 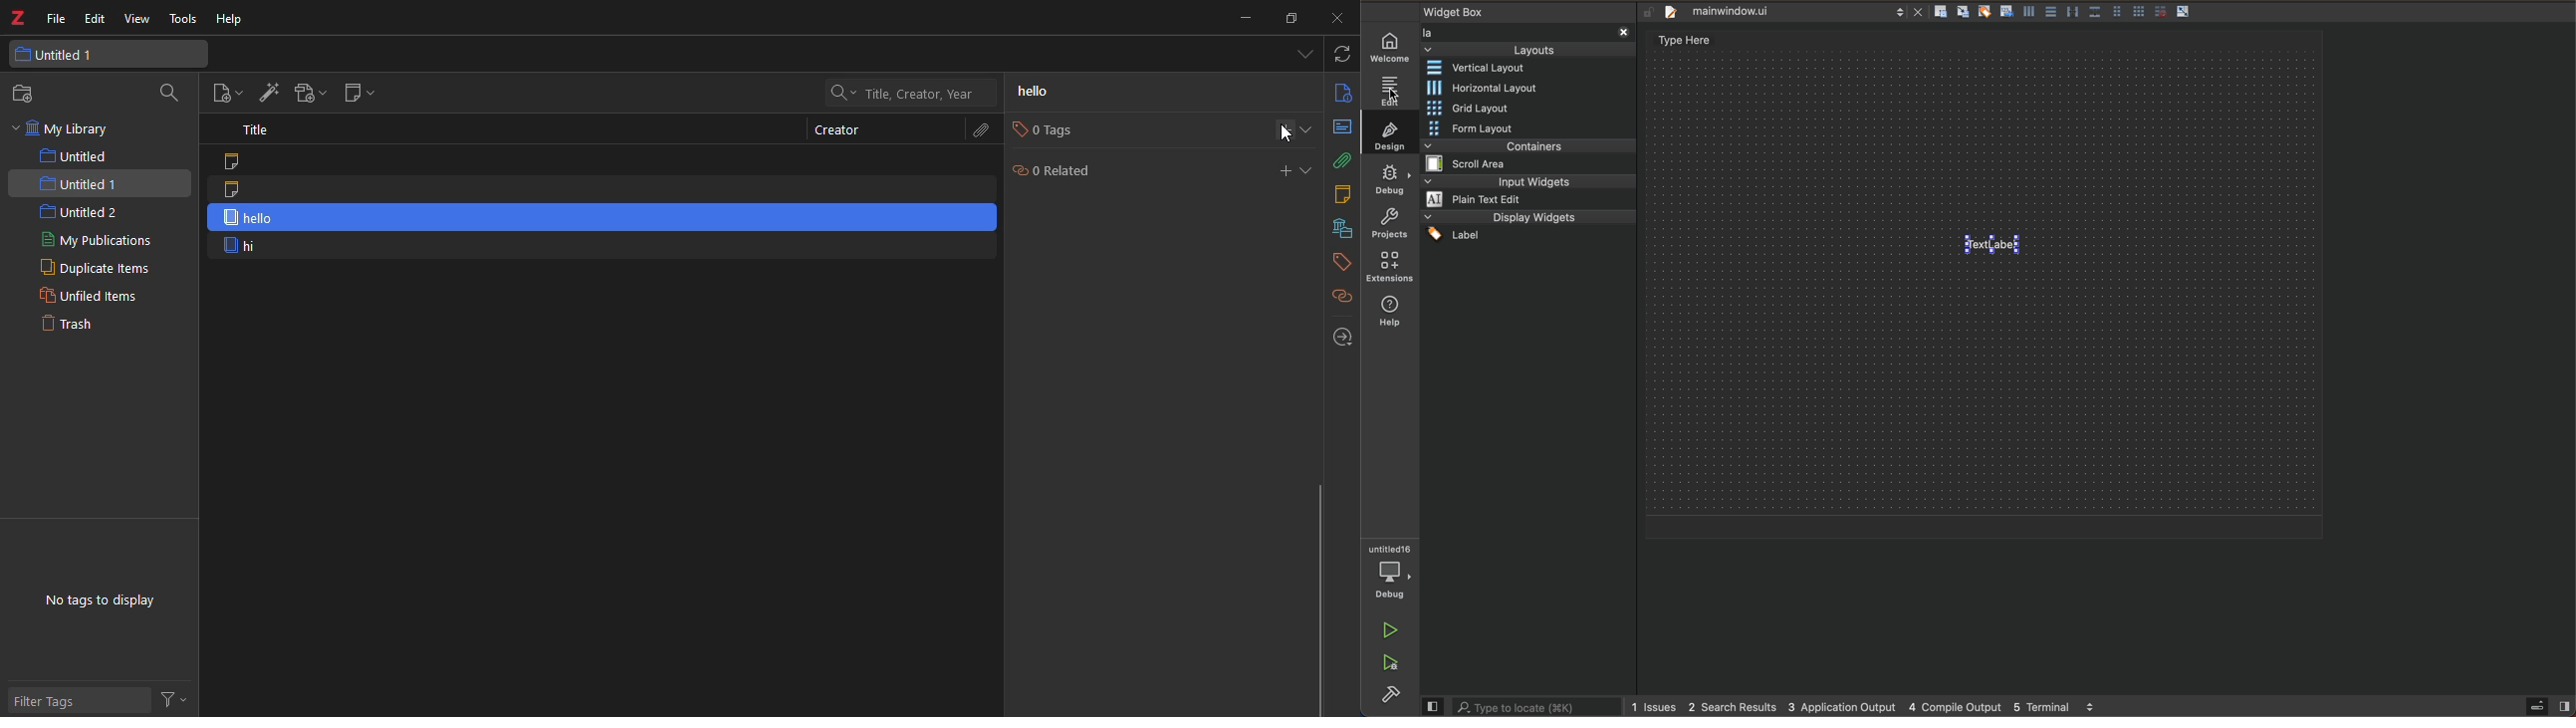 I want to click on search, so click(x=171, y=94).